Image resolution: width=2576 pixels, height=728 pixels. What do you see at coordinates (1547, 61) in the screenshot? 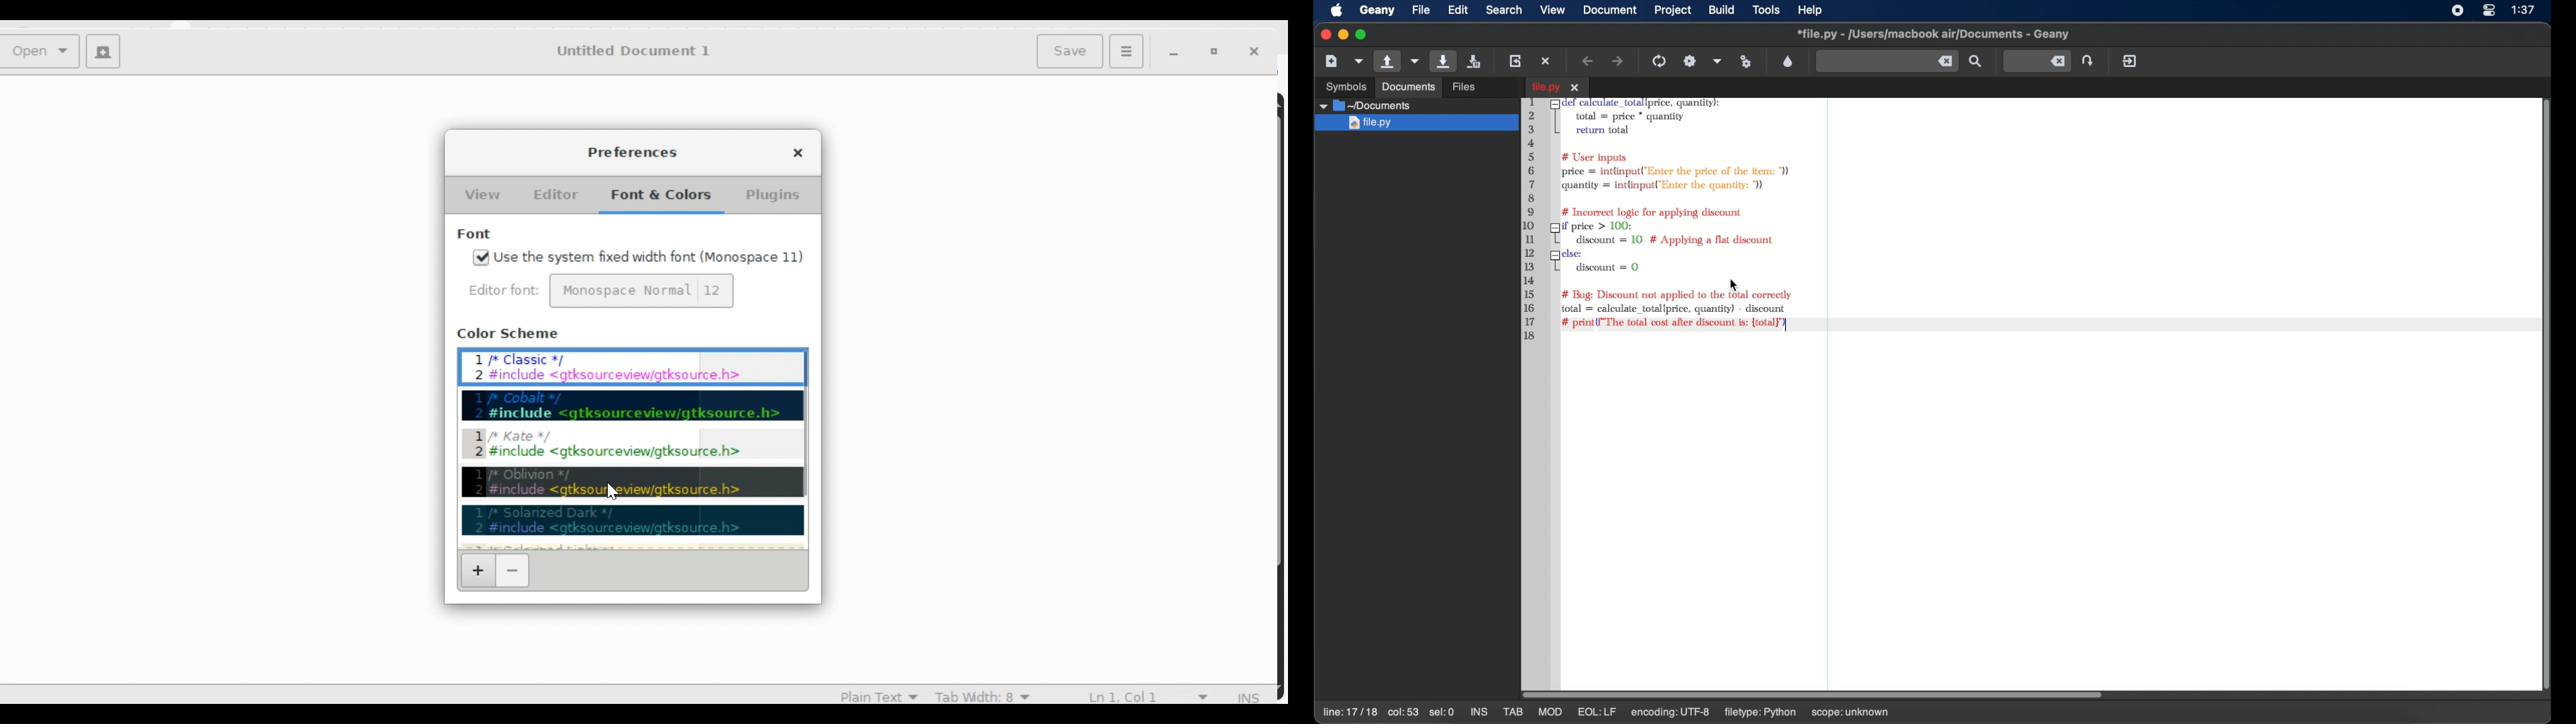
I see `close current file` at bounding box center [1547, 61].